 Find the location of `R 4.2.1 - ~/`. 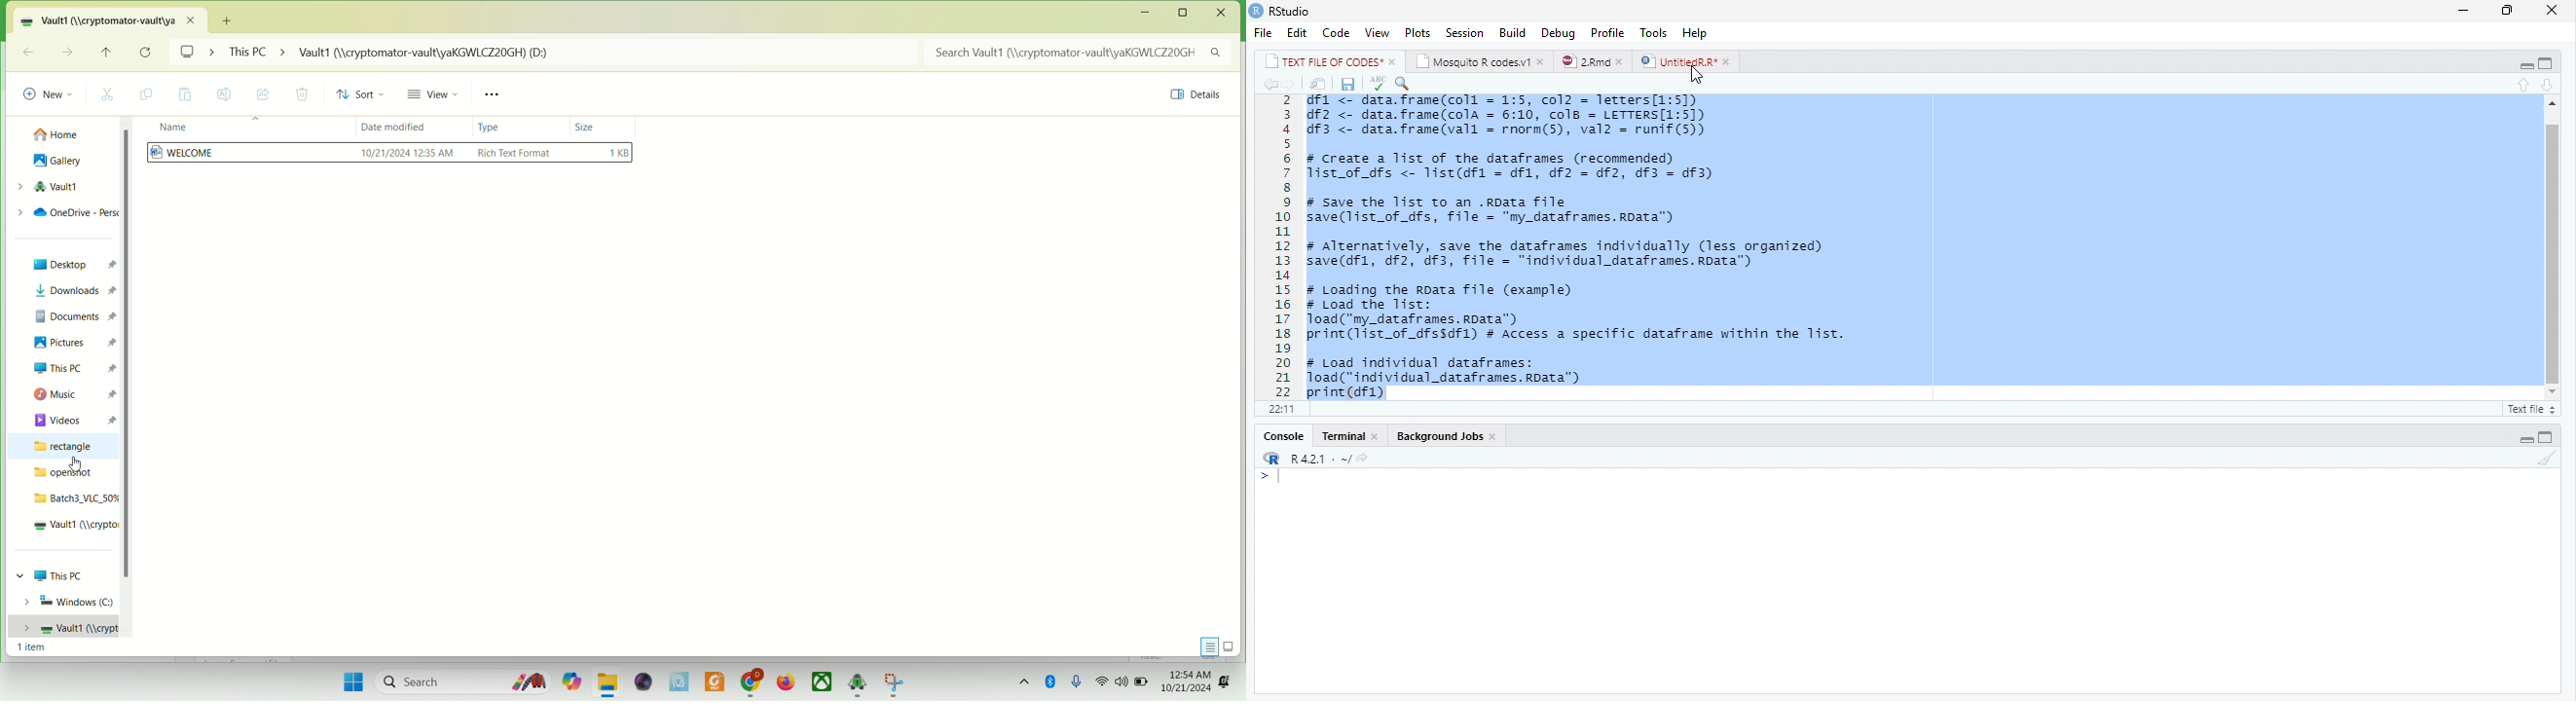

R 4.2.1 - ~/ is located at coordinates (1311, 458).